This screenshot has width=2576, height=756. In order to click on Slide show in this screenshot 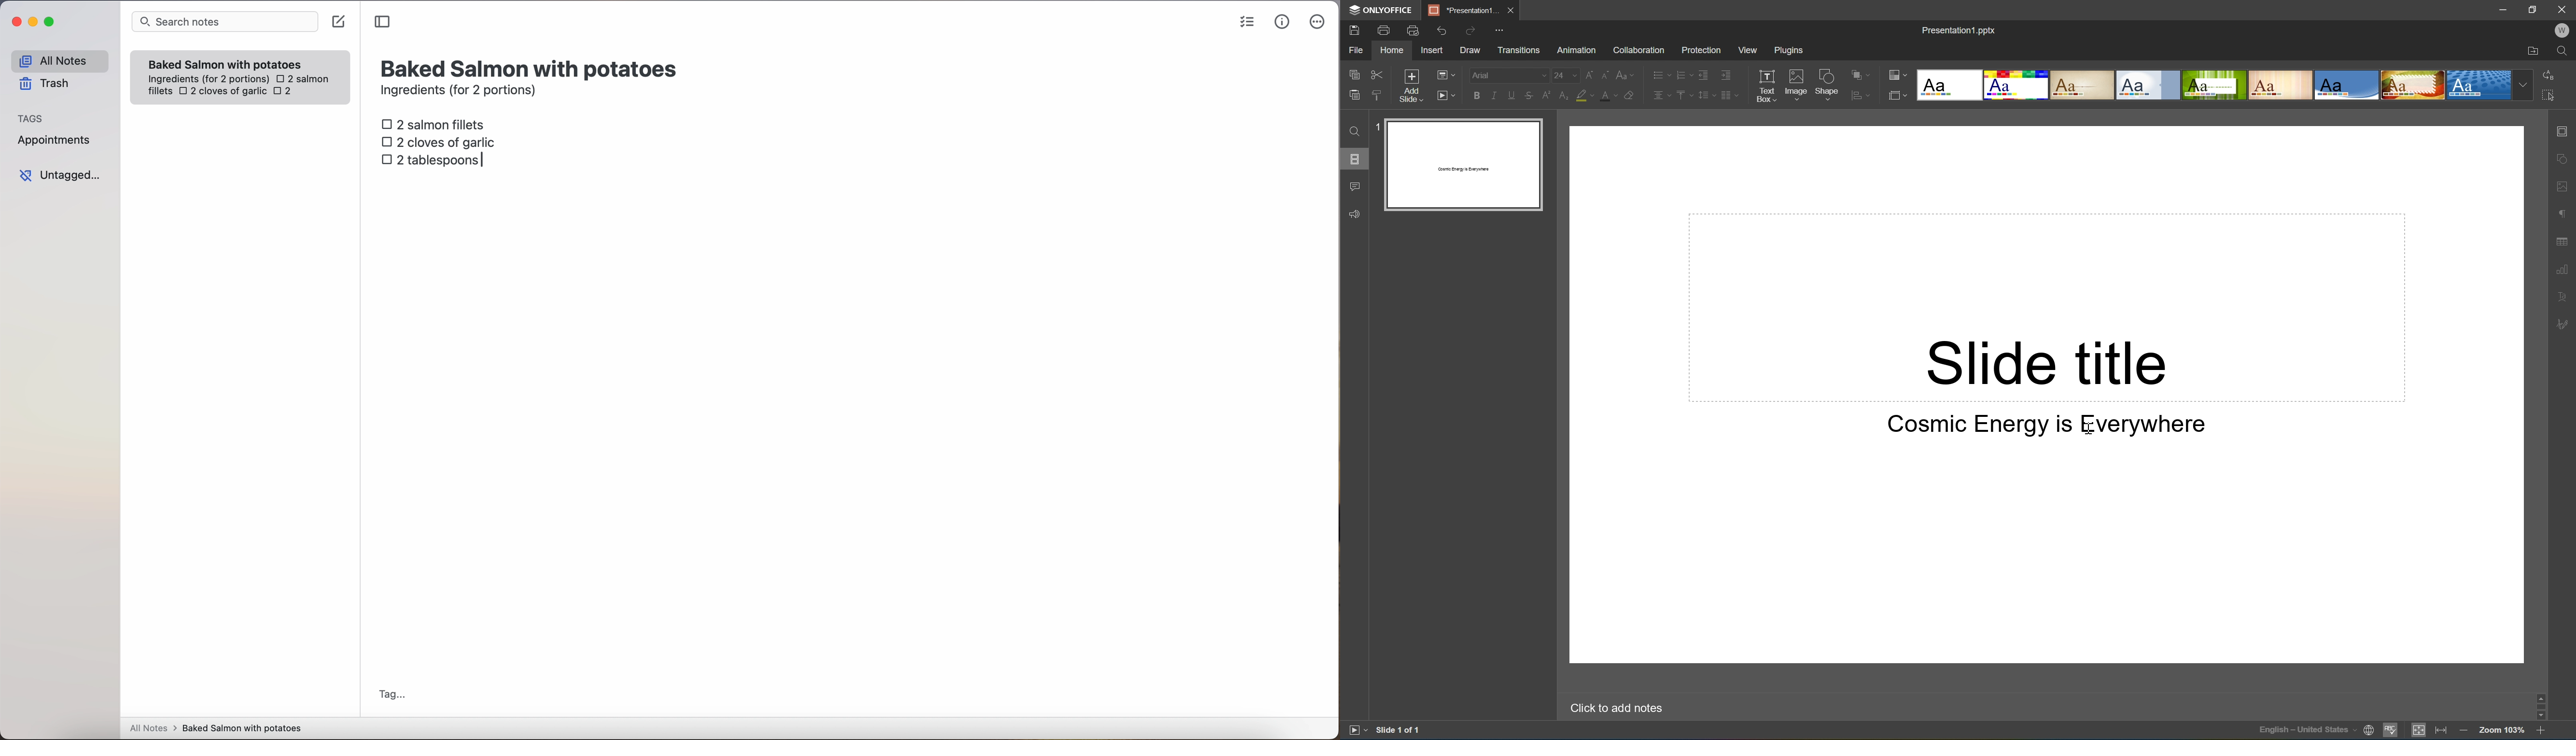, I will do `click(1356, 732)`.